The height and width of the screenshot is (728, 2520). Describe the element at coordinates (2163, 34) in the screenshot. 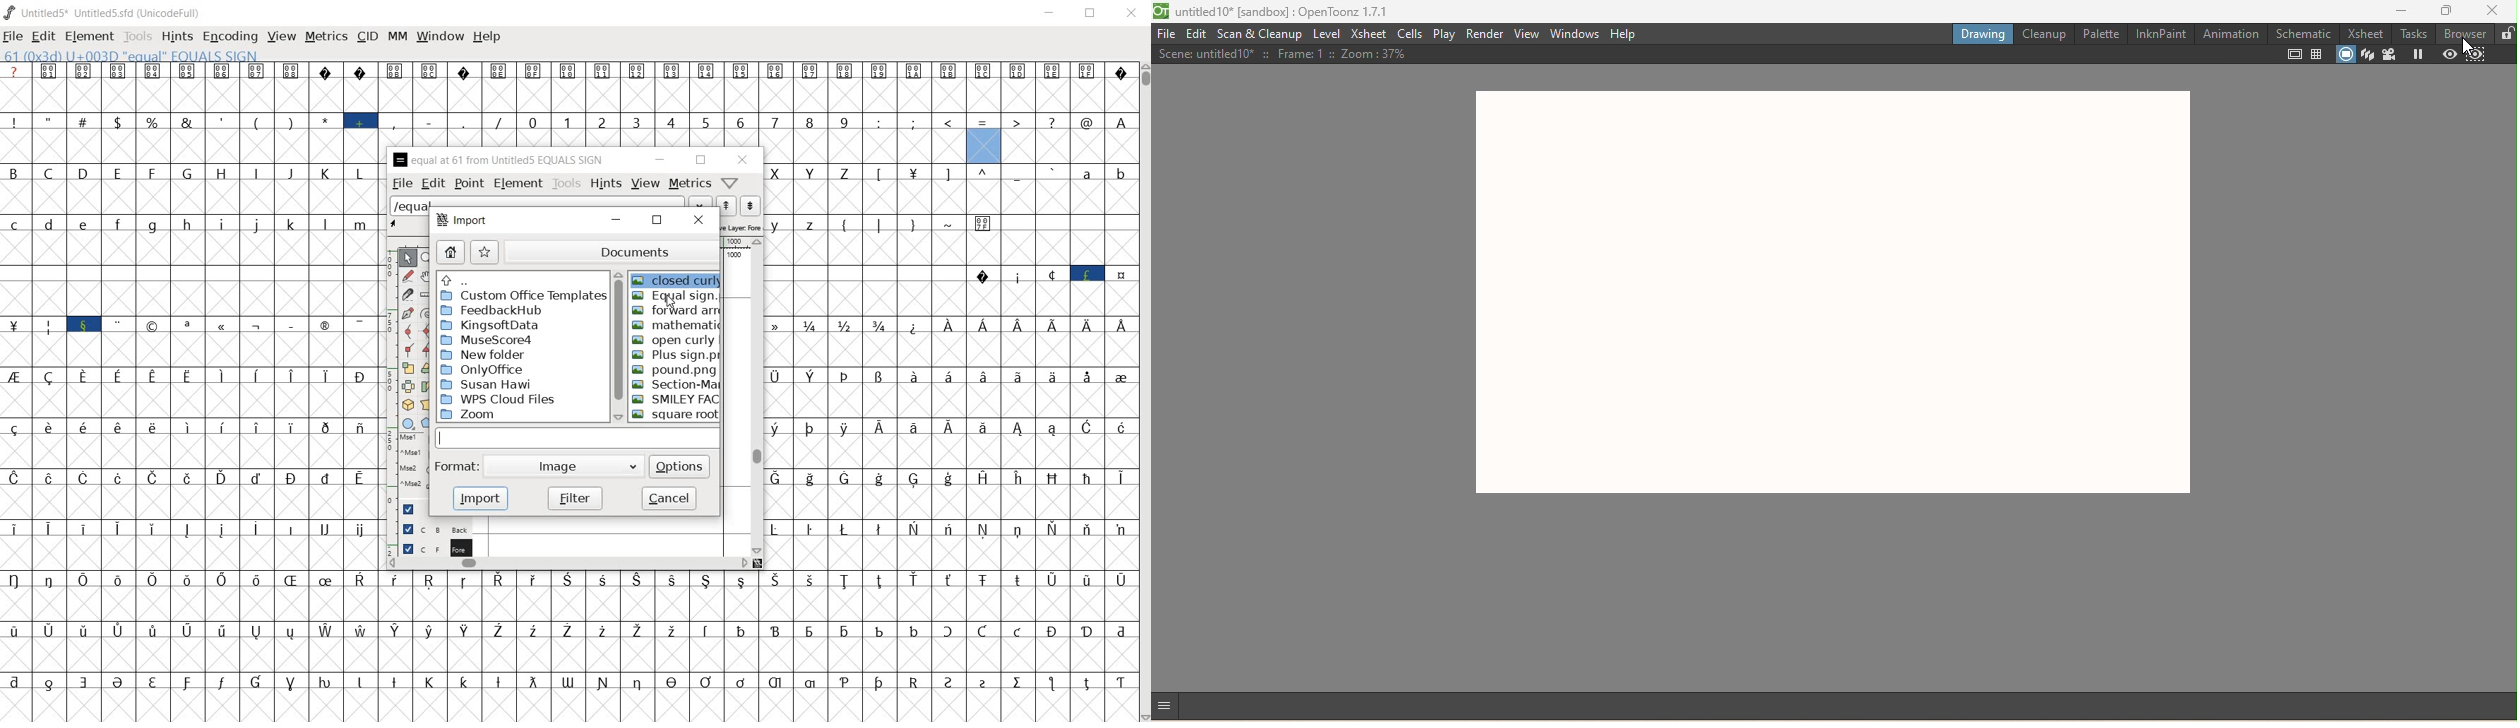

I see `InknPaint` at that location.